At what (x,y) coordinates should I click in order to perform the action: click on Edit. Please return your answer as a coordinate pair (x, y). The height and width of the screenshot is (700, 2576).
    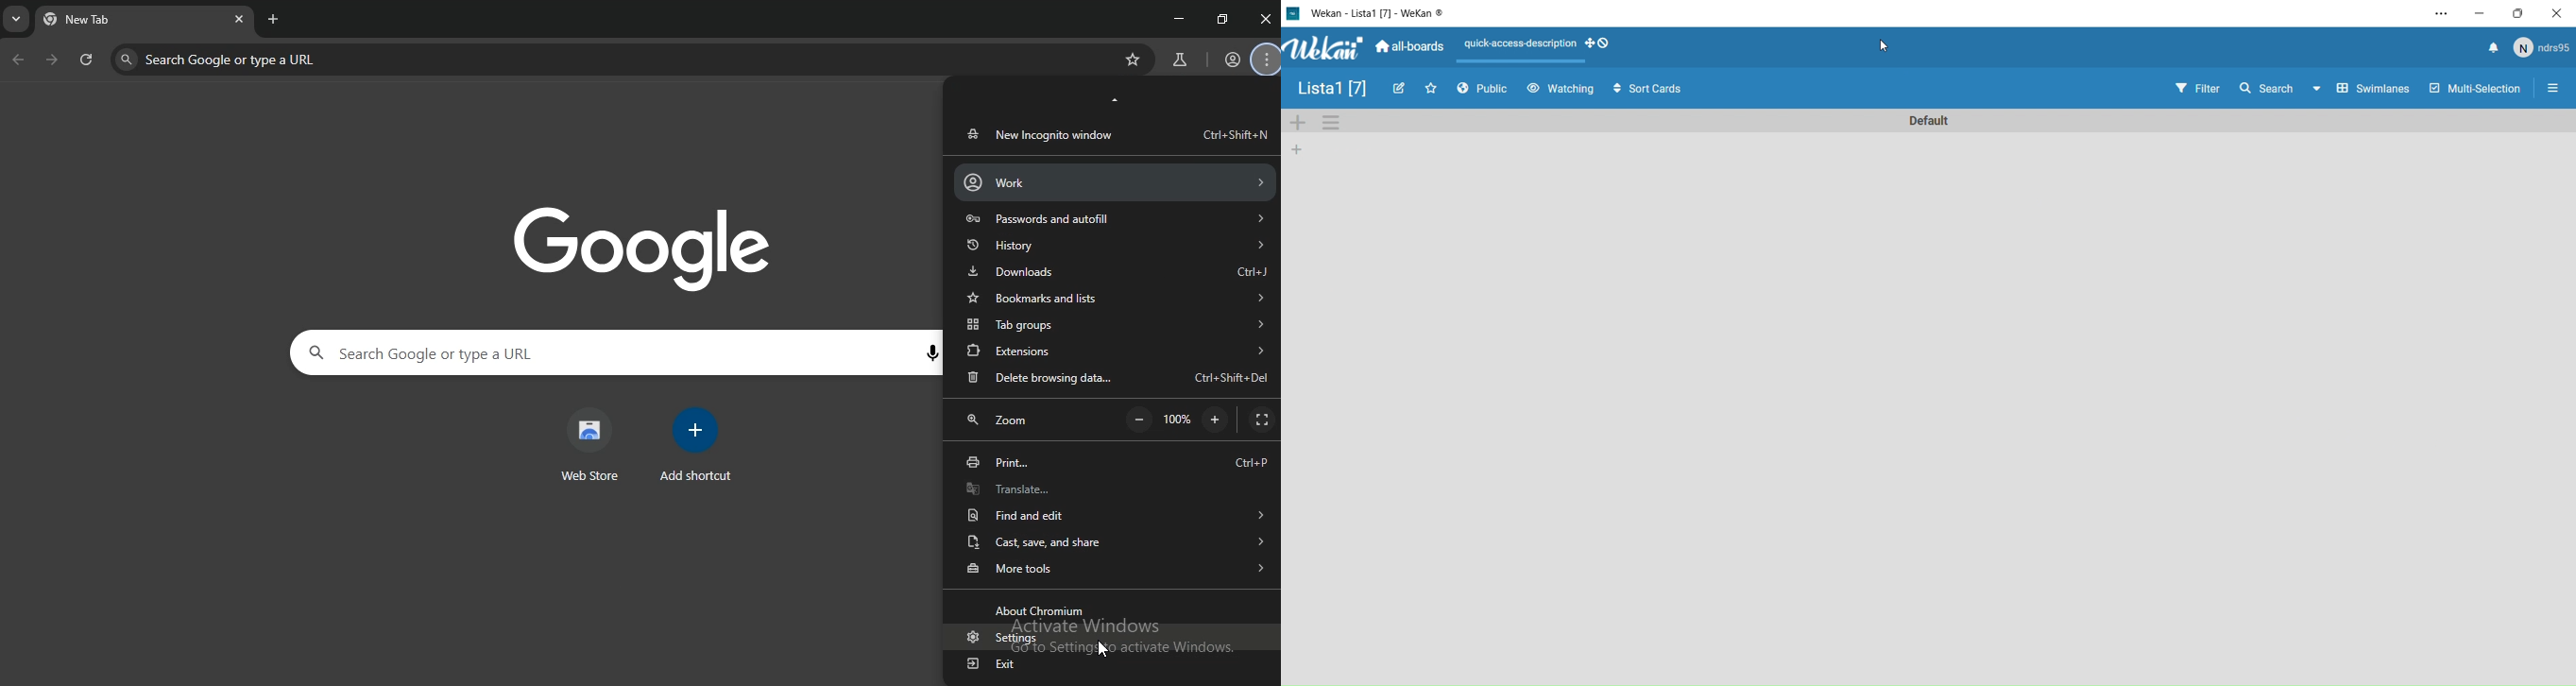
    Looking at the image, I should click on (1398, 91).